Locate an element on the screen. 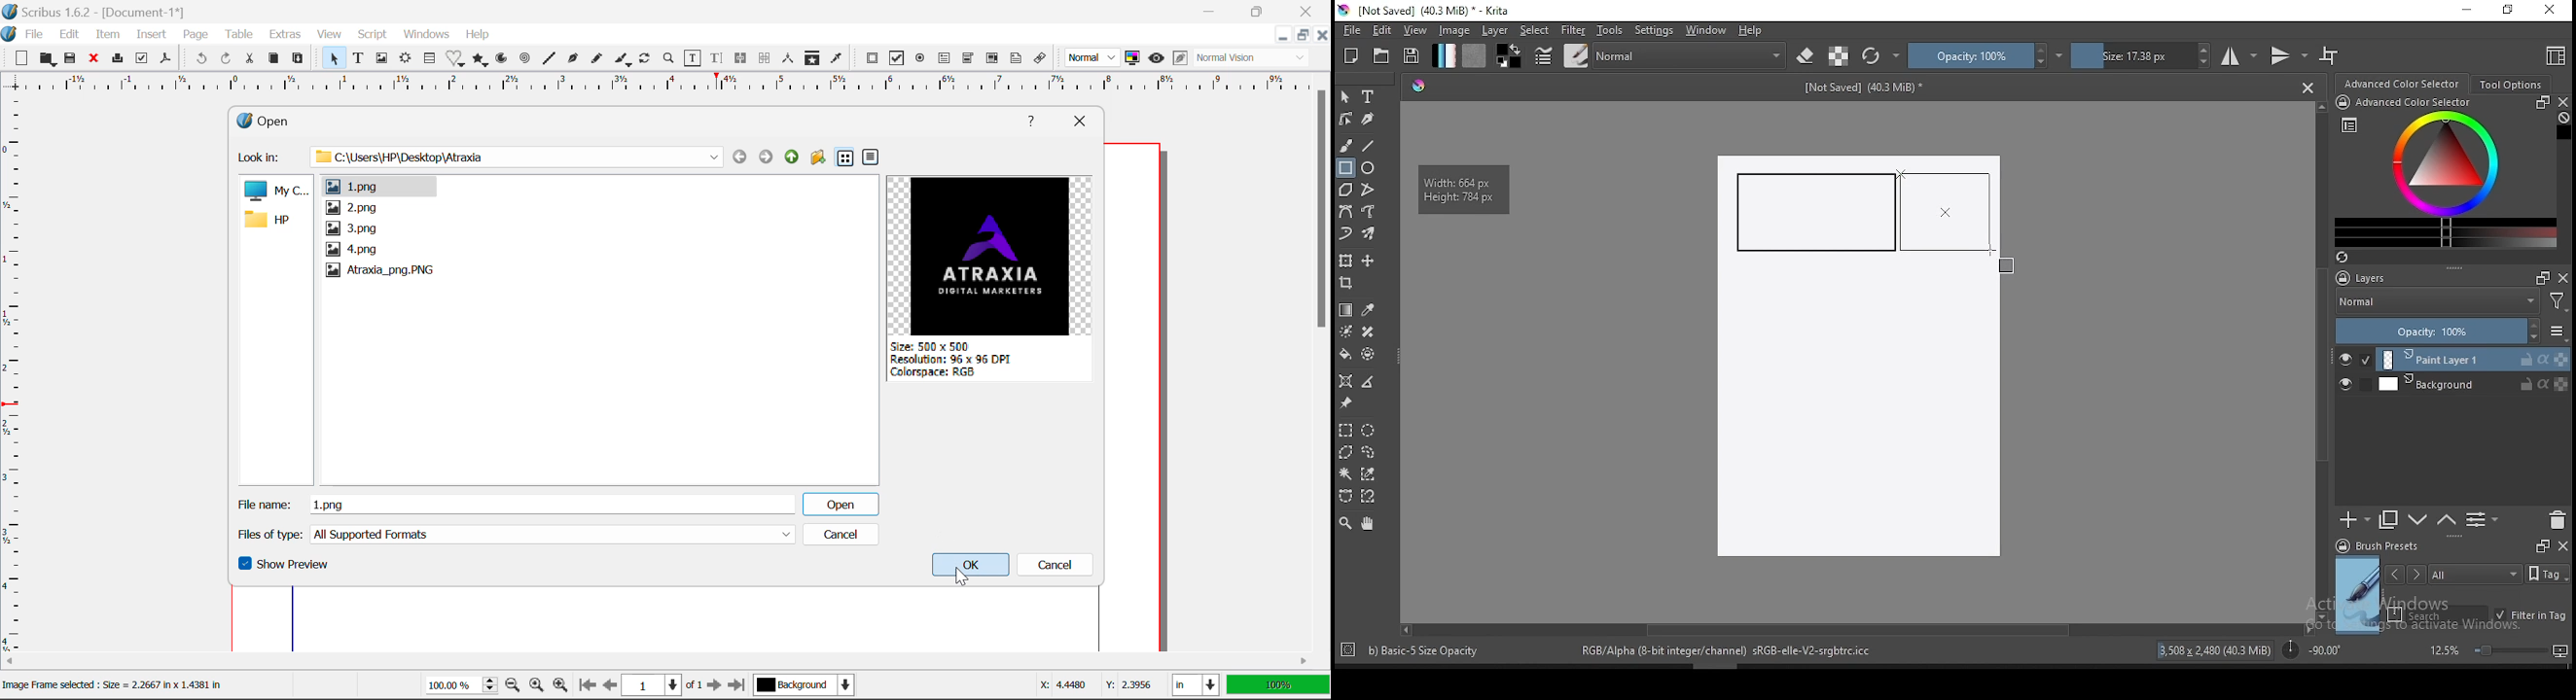  Insert Special Shapes is located at coordinates (456, 60).